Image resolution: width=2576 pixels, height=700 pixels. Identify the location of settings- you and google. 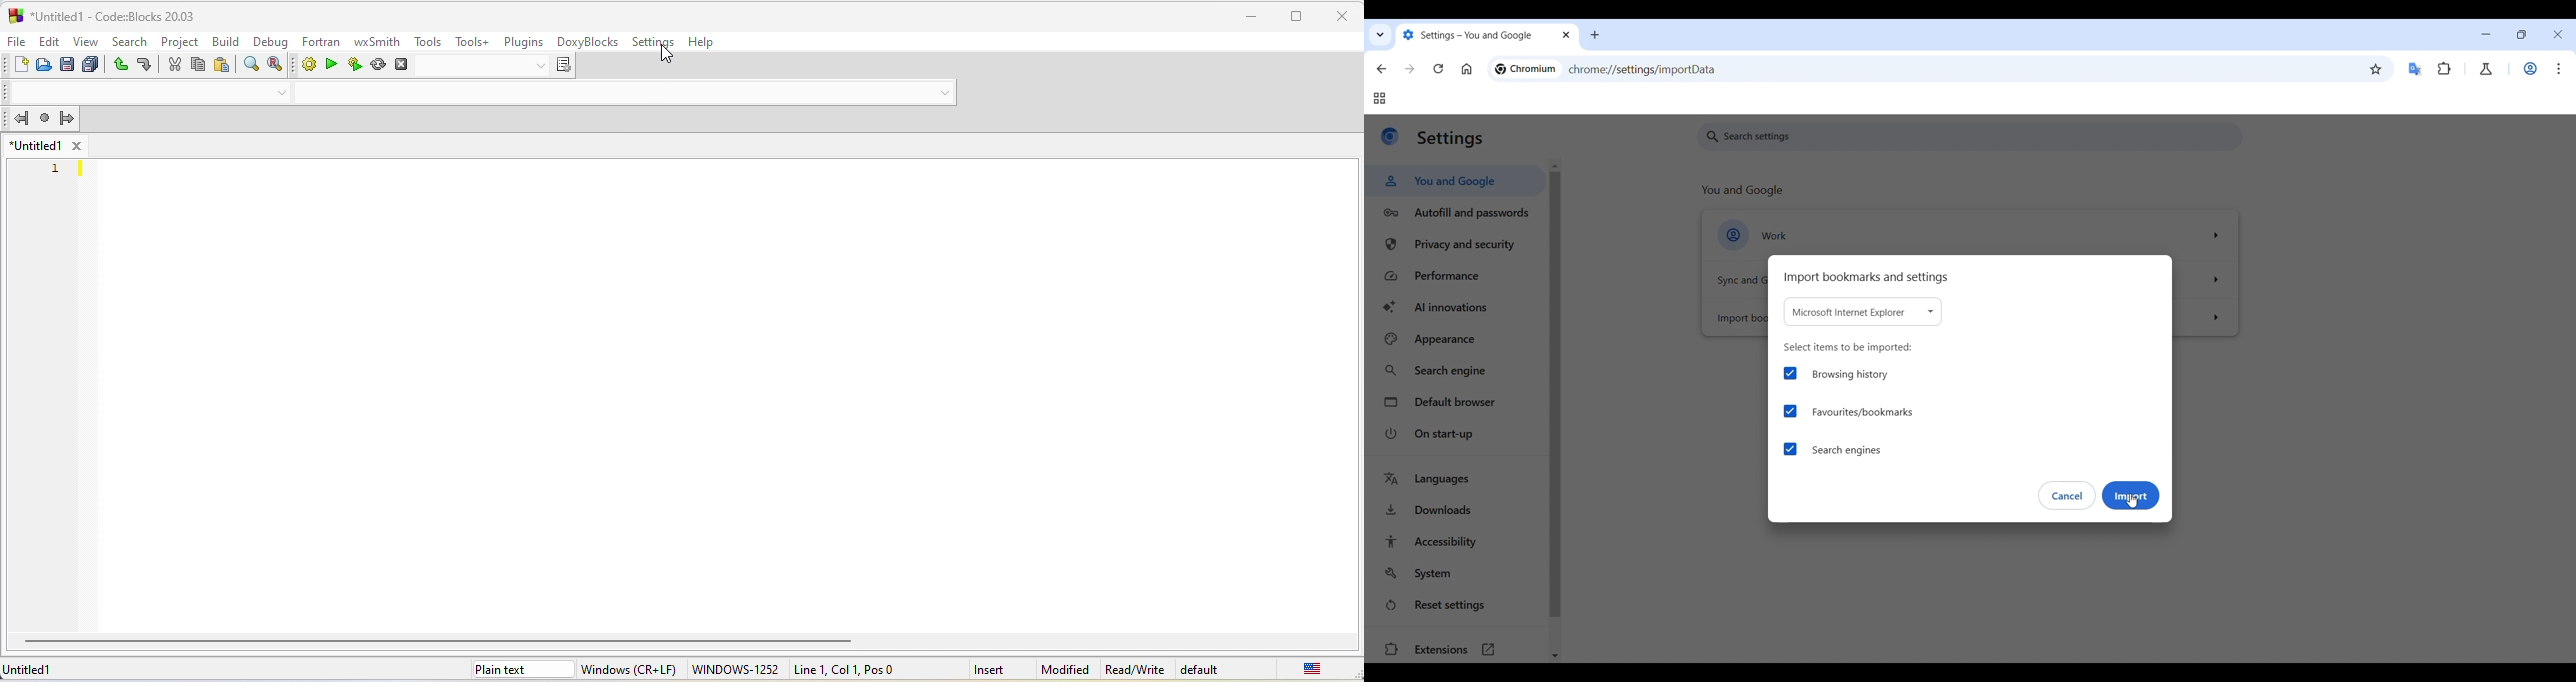
(1473, 35).